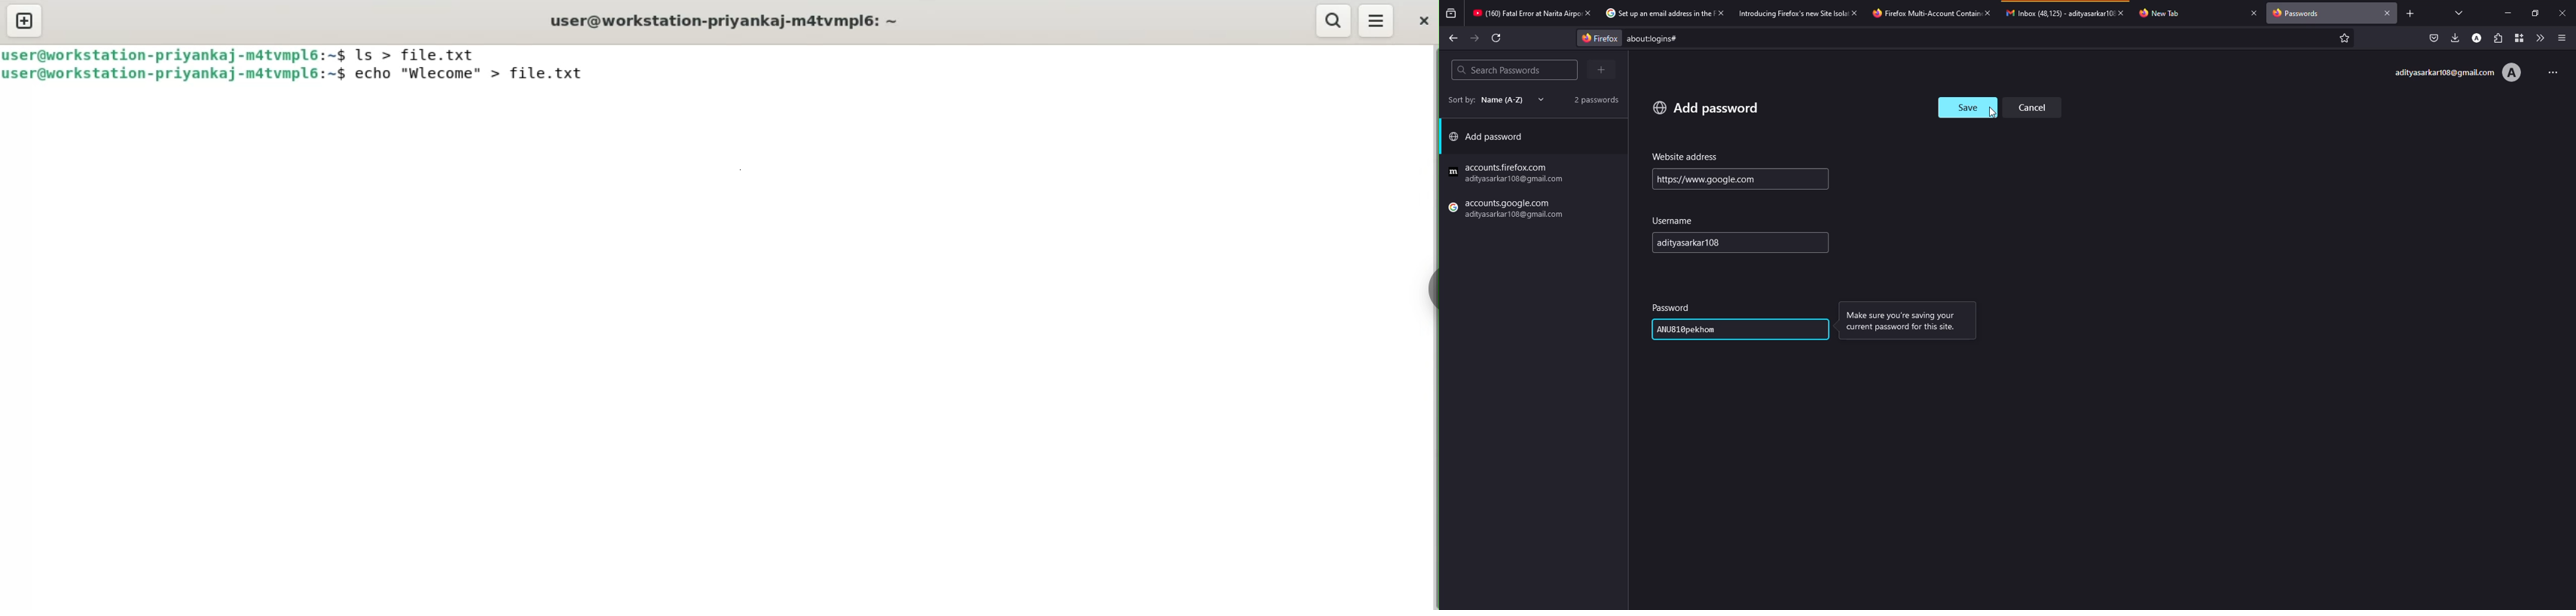  I want to click on close, so click(1987, 12).